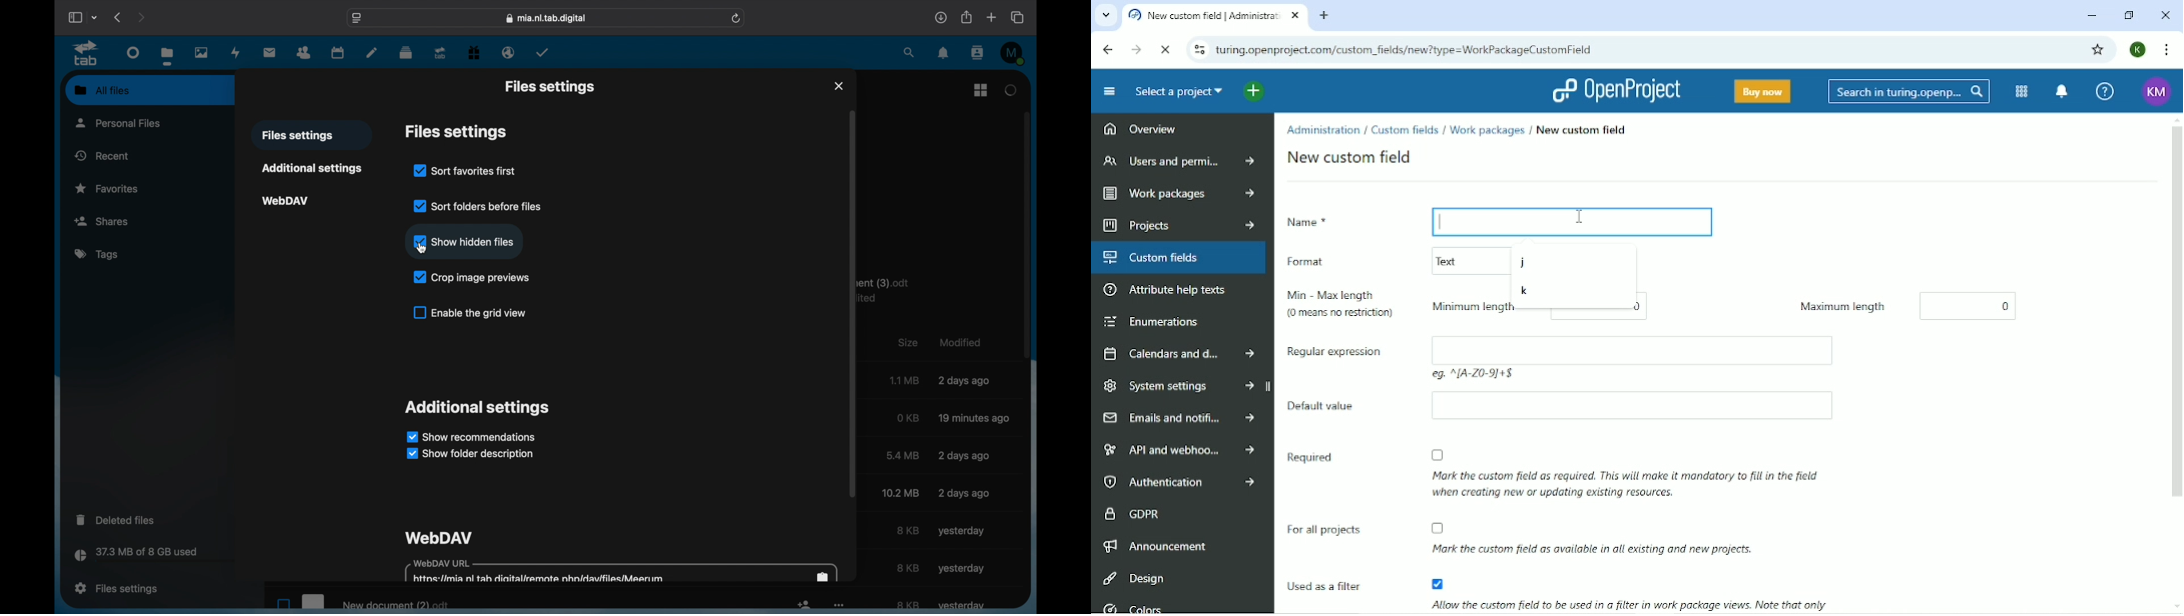 The width and height of the screenshot is (2184, 616). I want to click on modified, so click(962, 342).